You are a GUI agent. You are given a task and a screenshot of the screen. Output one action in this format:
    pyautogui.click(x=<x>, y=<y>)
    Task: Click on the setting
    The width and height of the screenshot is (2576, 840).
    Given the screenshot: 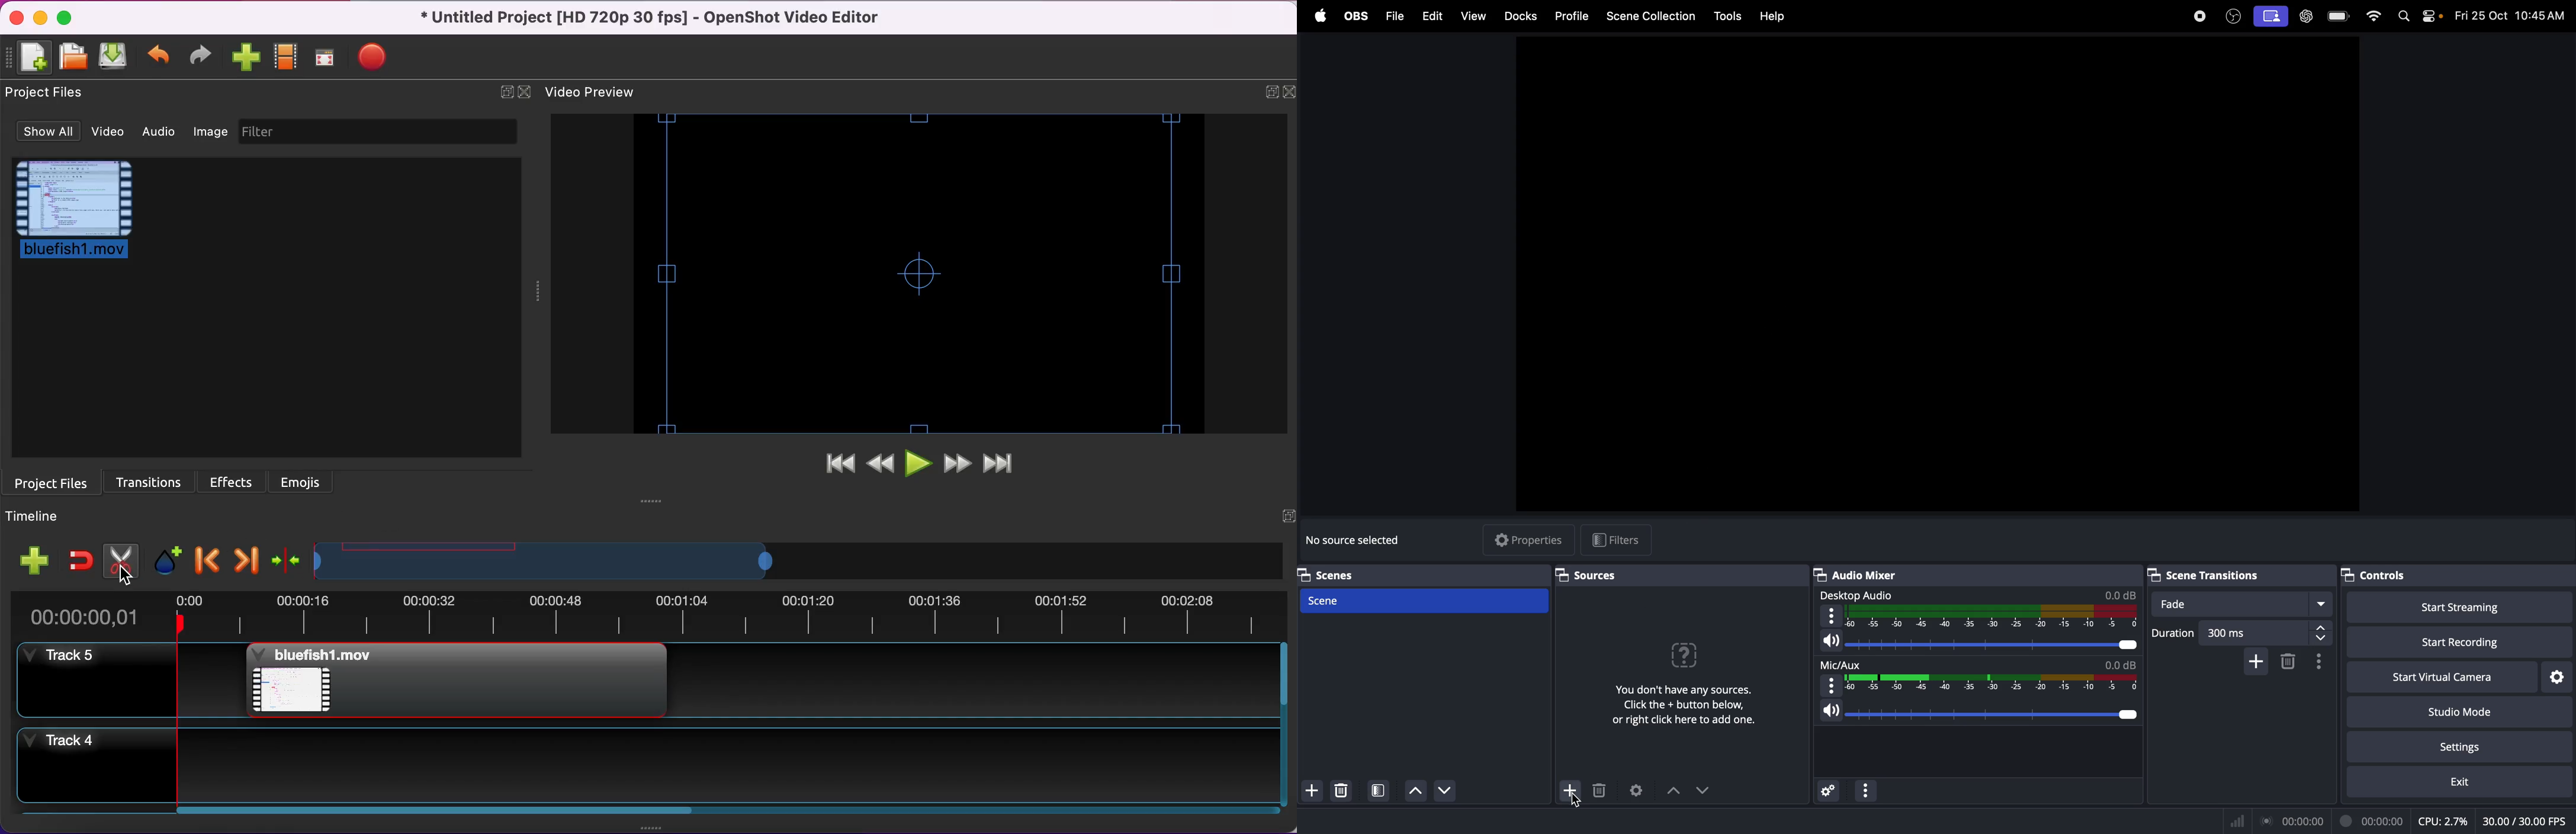 What is the action you would take?
    pyautogui.click(x=2471, y=745)
    